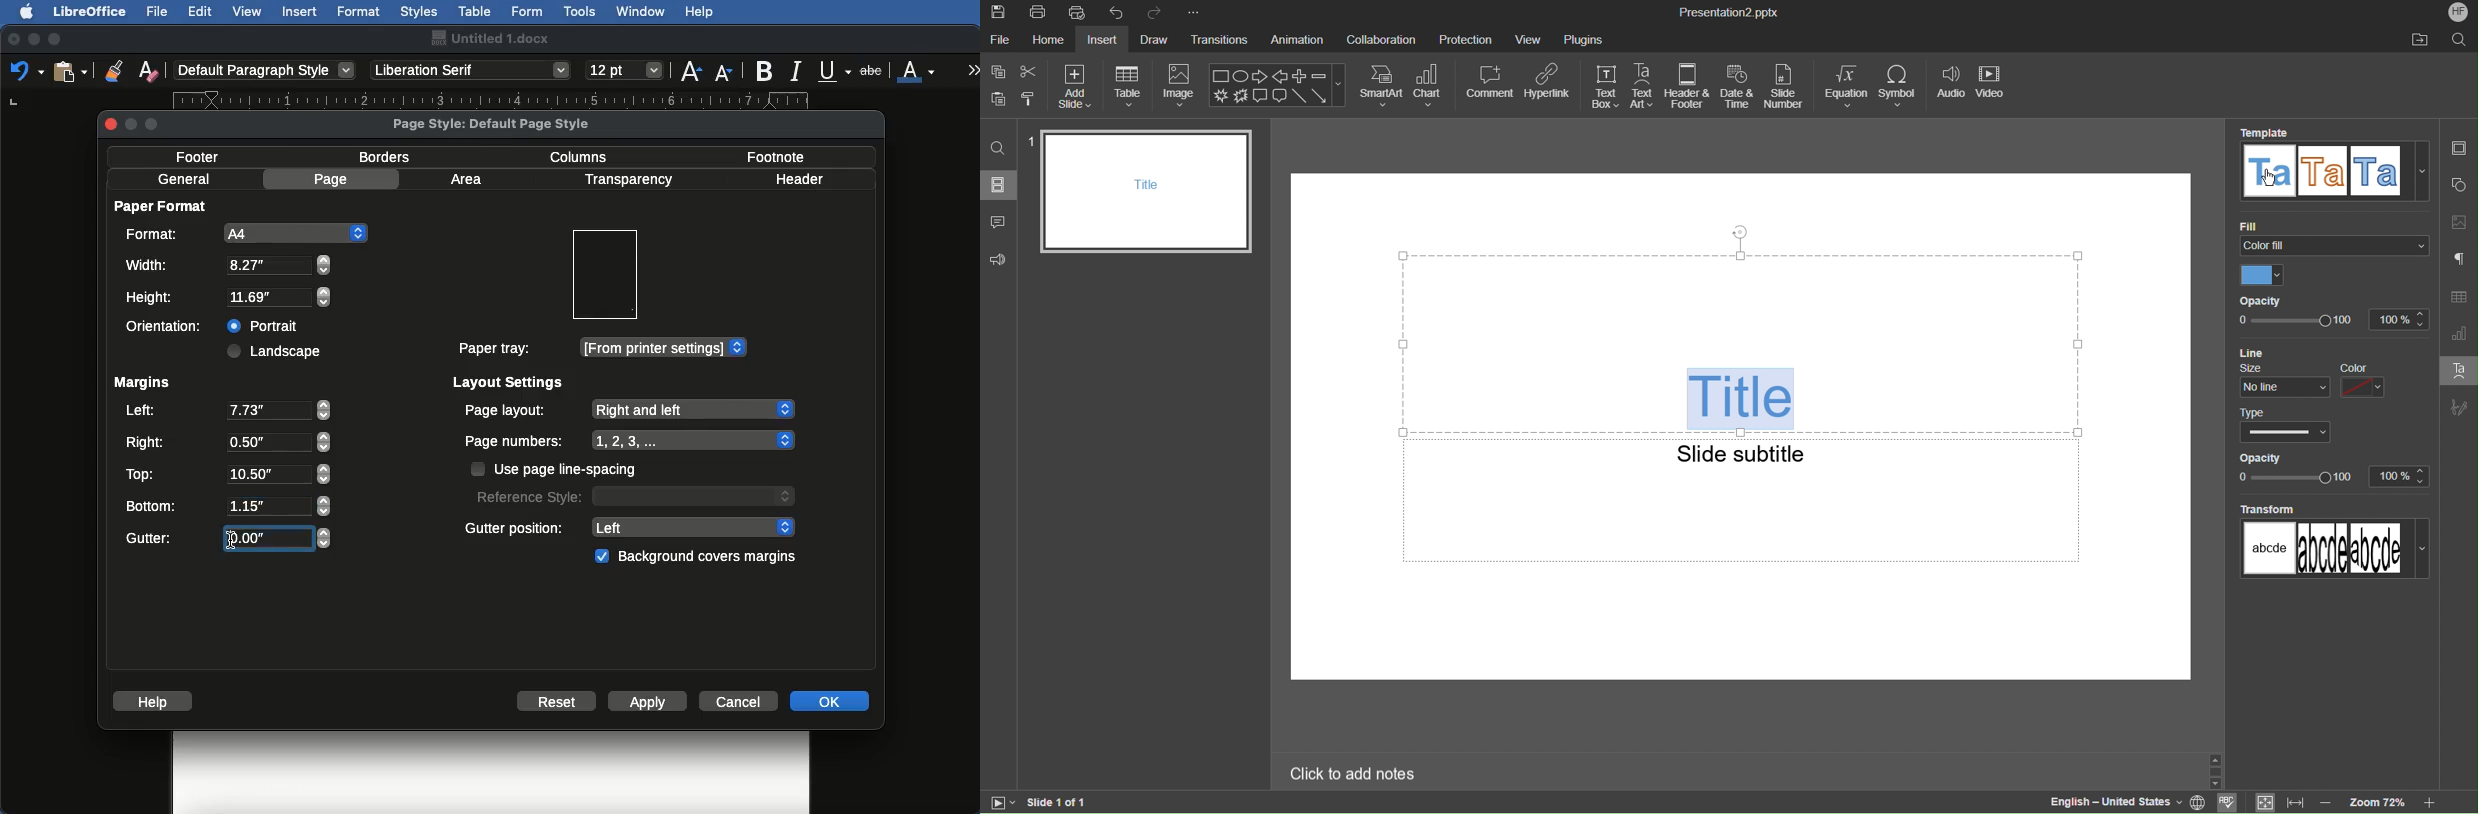 The image size is (2492, 840). I want to click on Portrait, so click(265, 323).